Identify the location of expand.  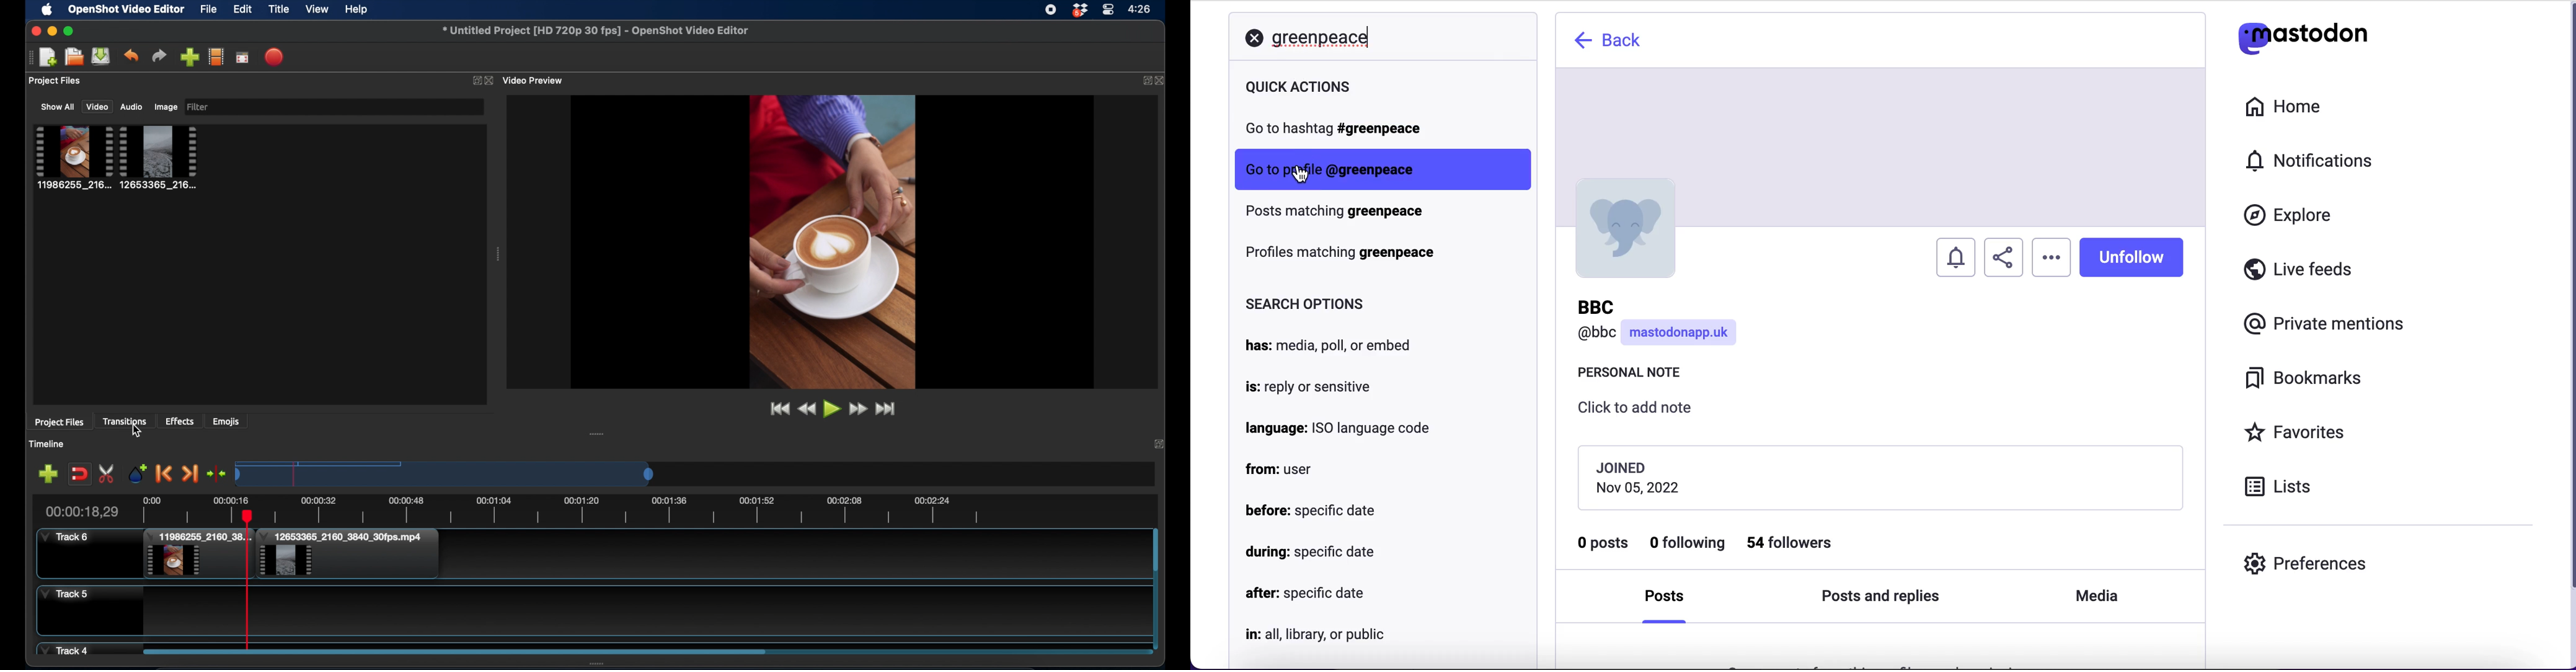
(475, 80).